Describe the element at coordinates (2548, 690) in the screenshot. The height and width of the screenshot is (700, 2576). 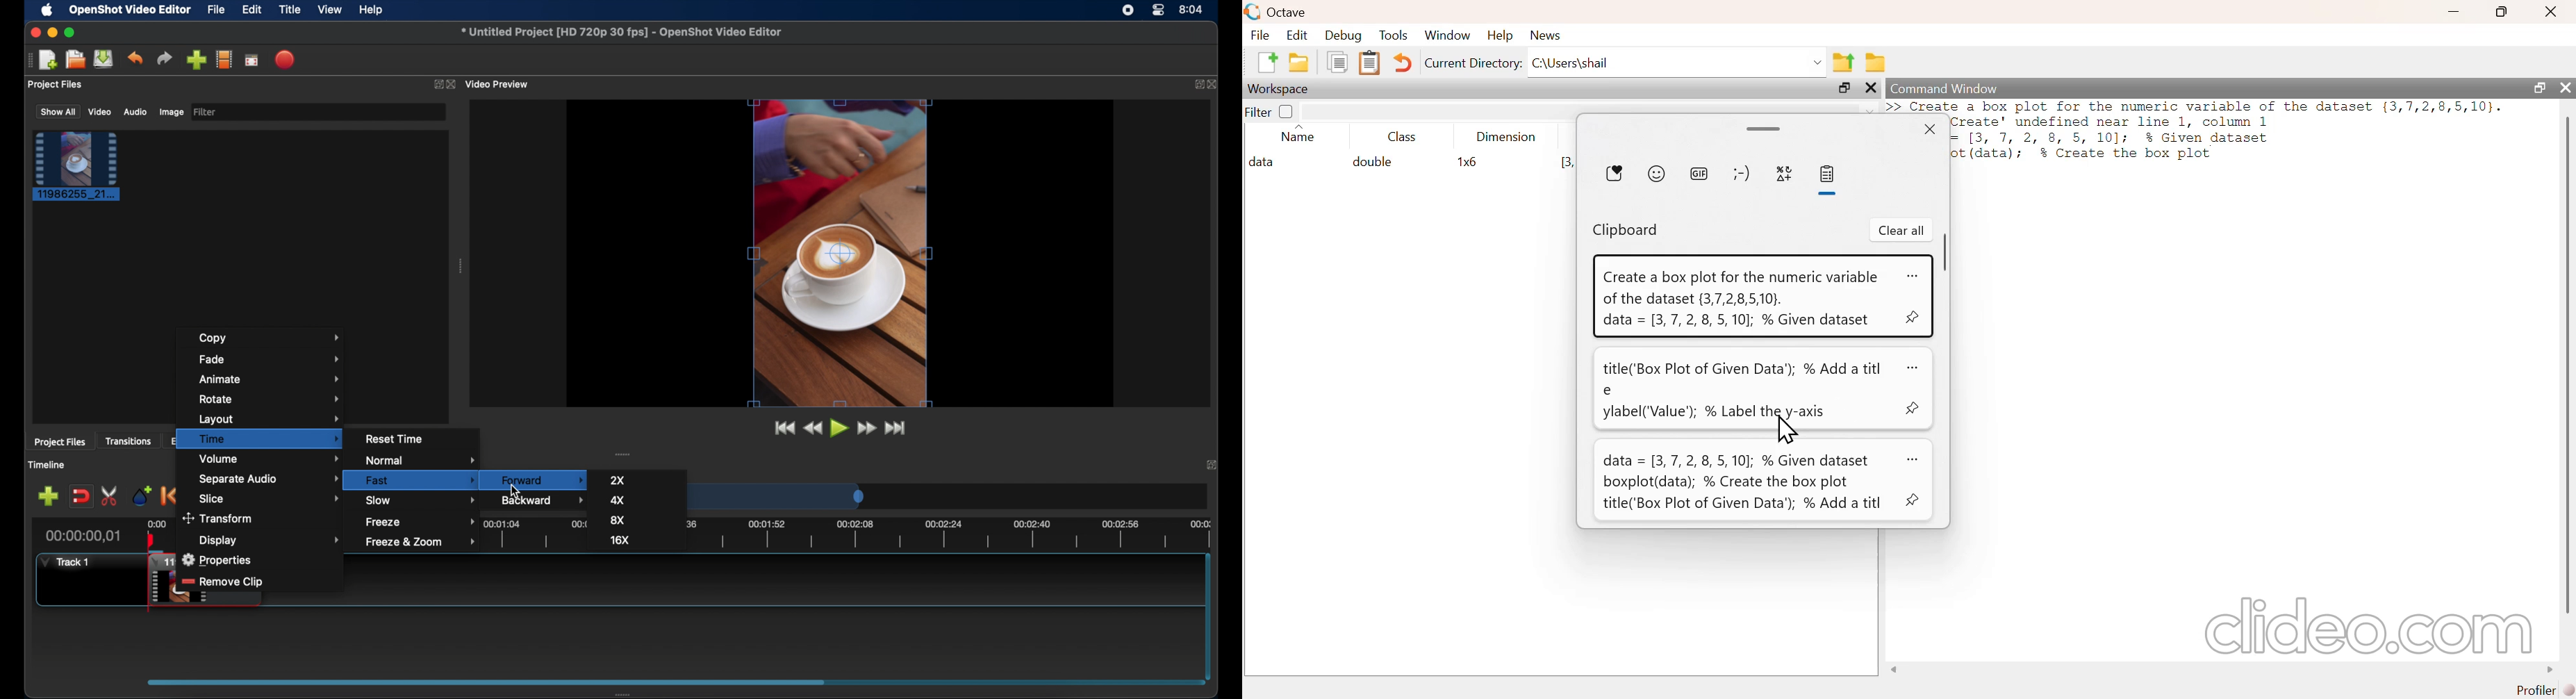
I see `profiler` at that location.